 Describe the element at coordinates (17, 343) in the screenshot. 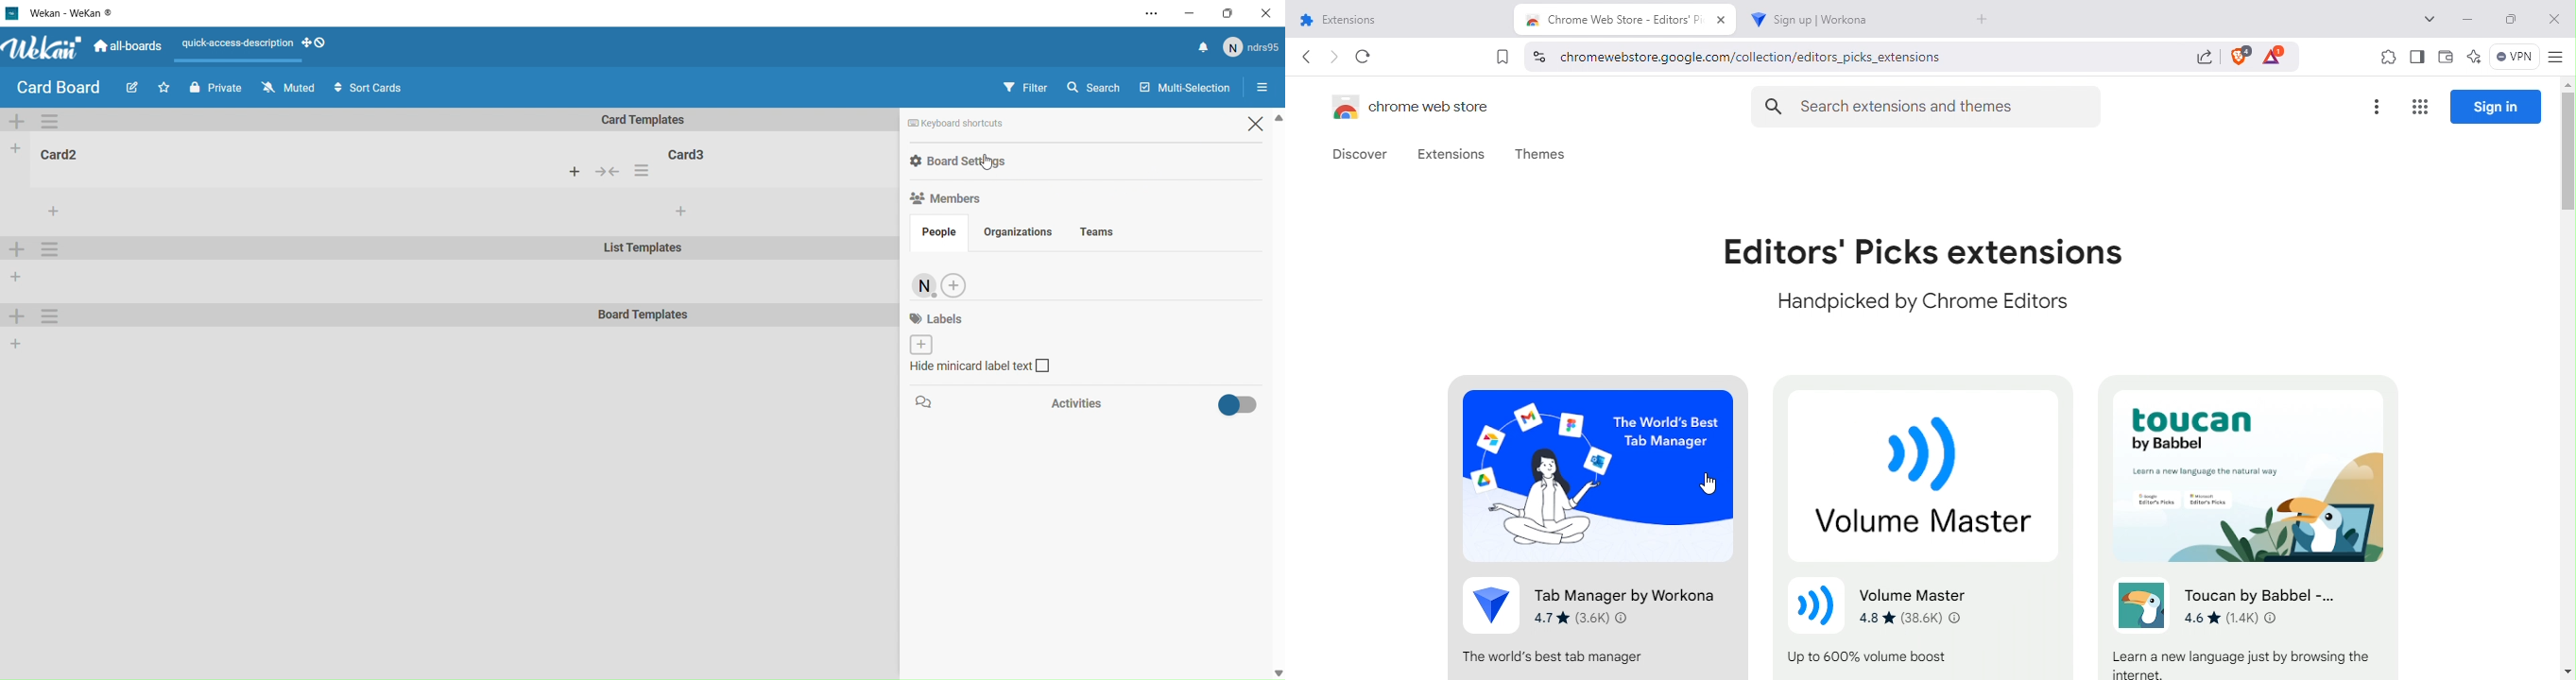

I see `Add` at that location.